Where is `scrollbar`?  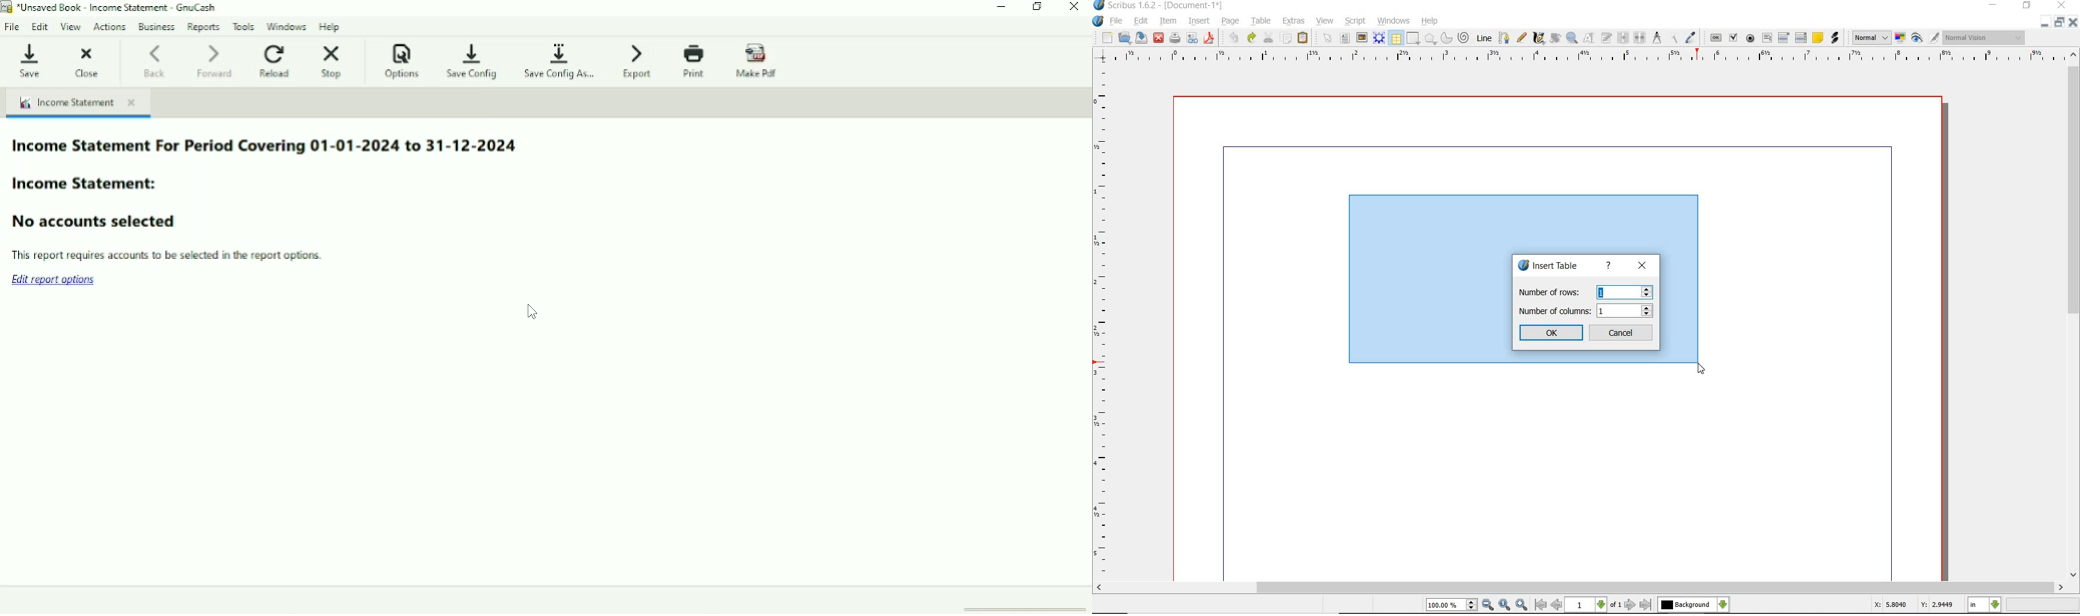 scrollbar is located at coordinates (2073, 316).